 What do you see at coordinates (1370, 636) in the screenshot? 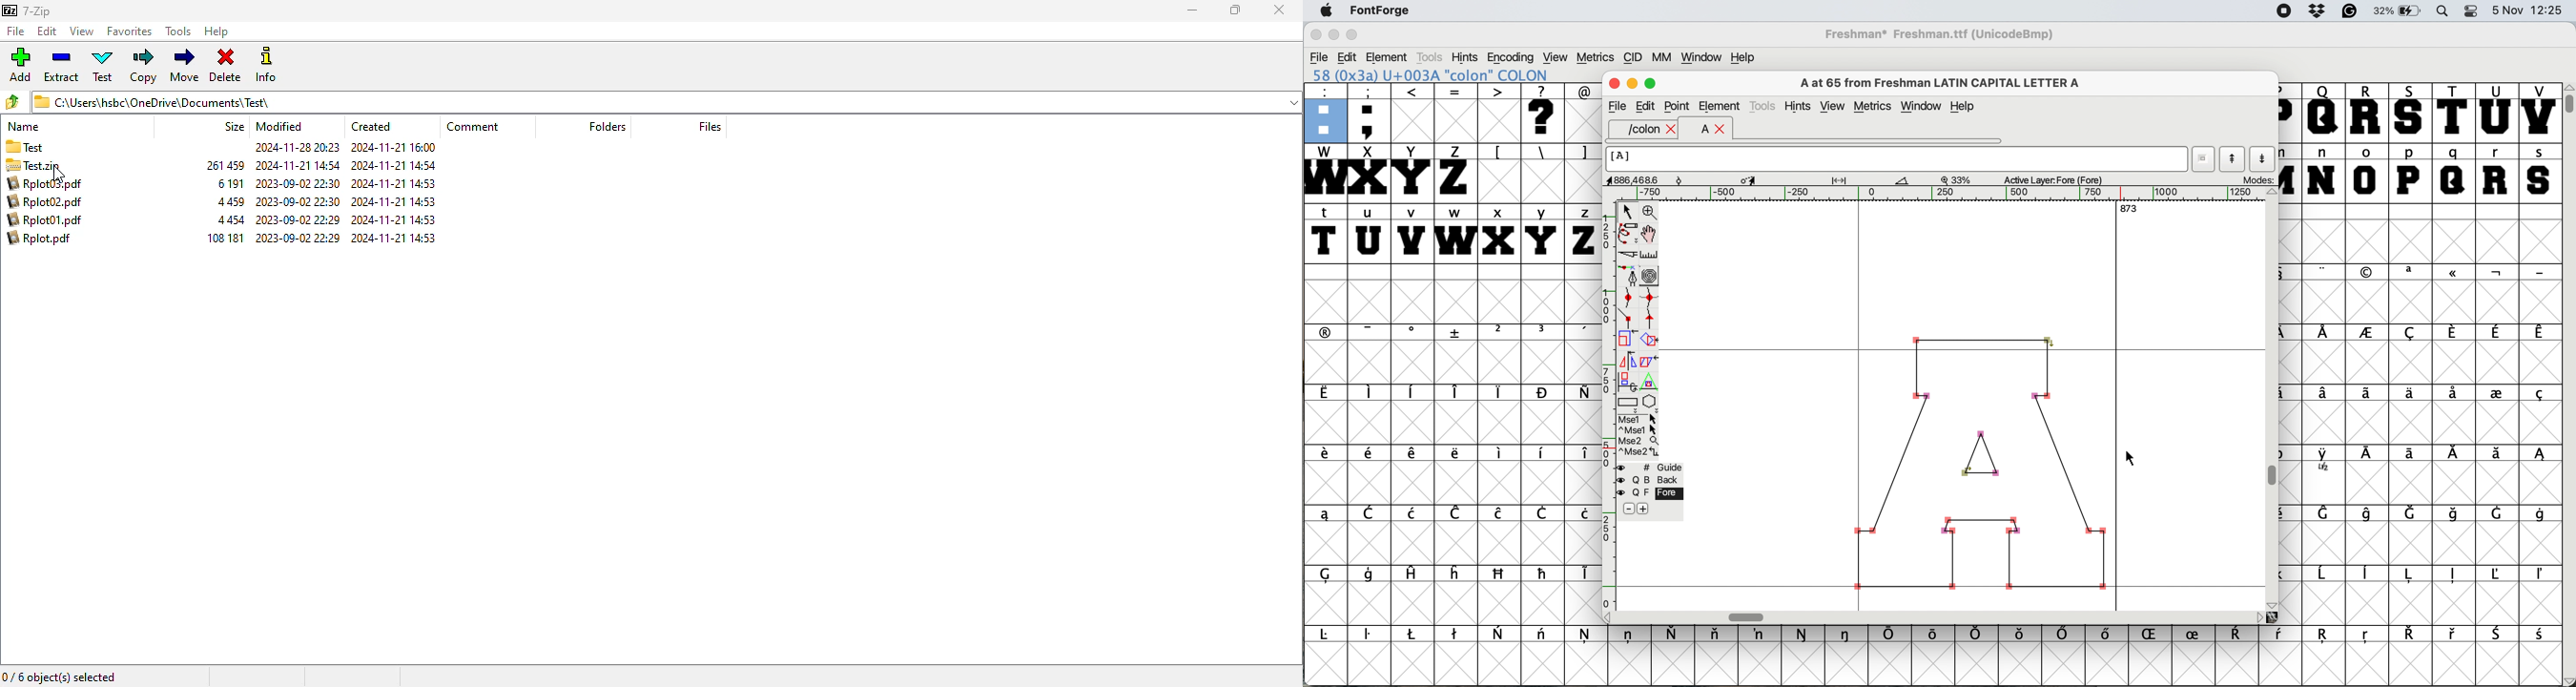
I see `symbol` at bounding box center [1370, 636].